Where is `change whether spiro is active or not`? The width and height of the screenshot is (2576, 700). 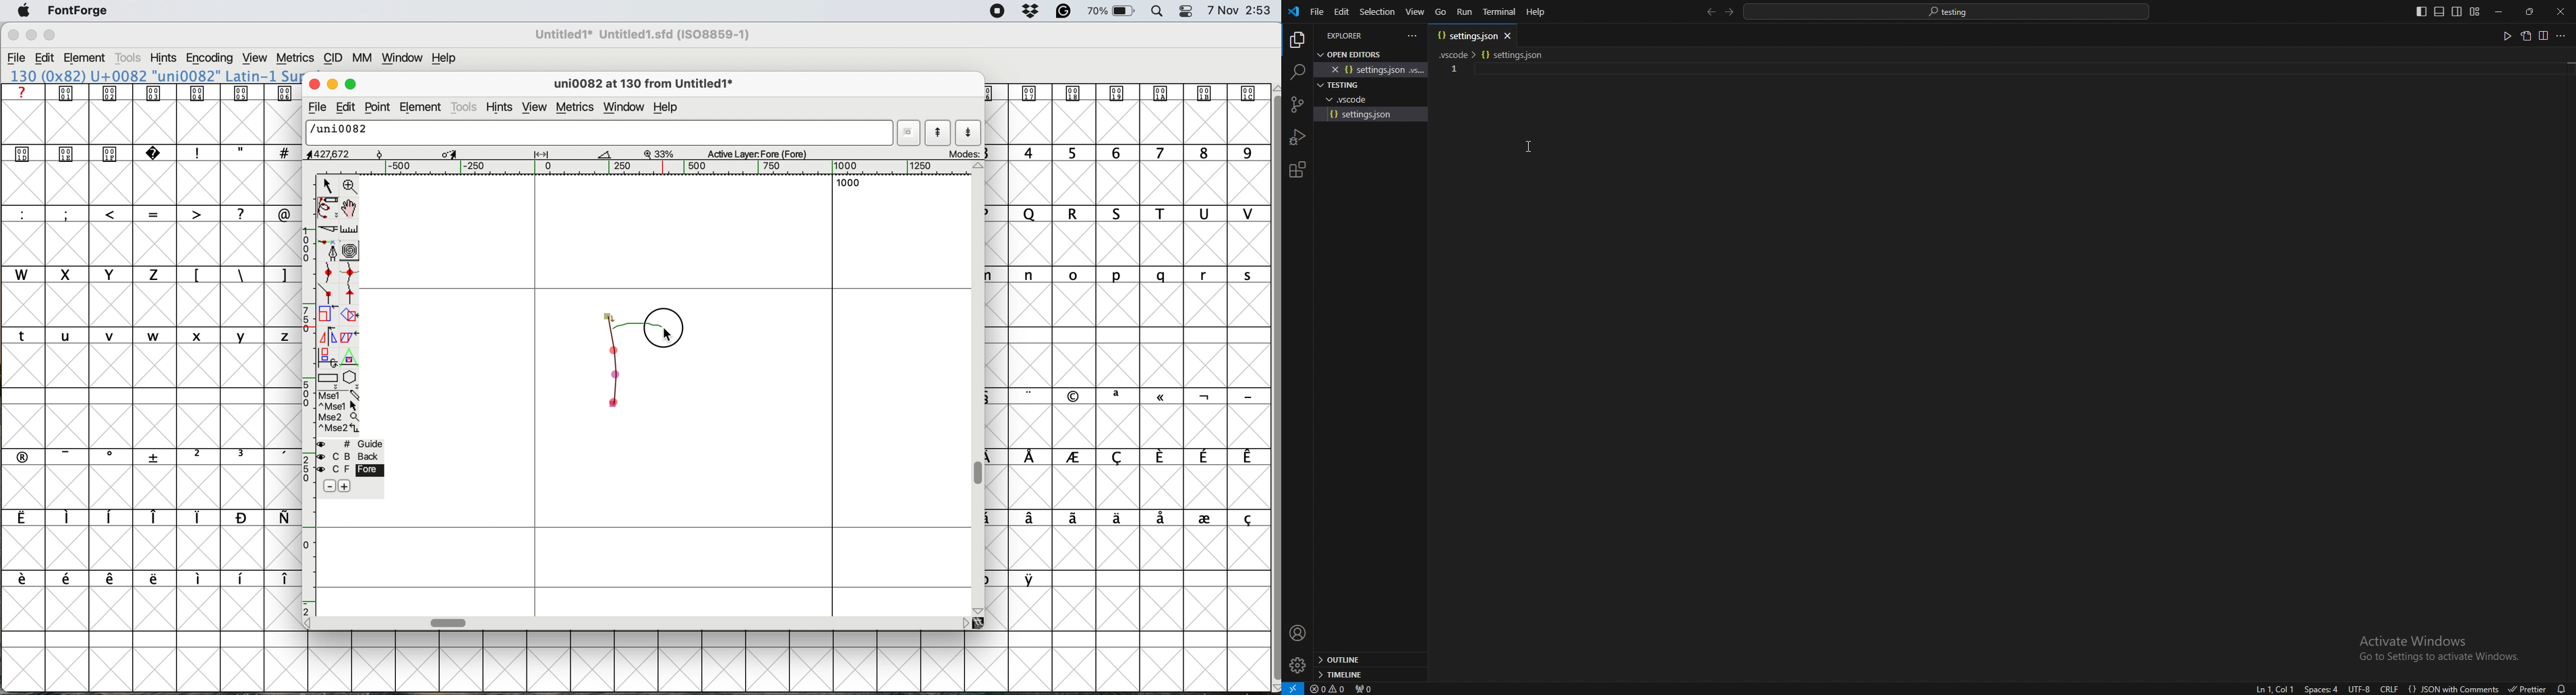
change whether spiro is active or not is located at coordinates (353, 251).